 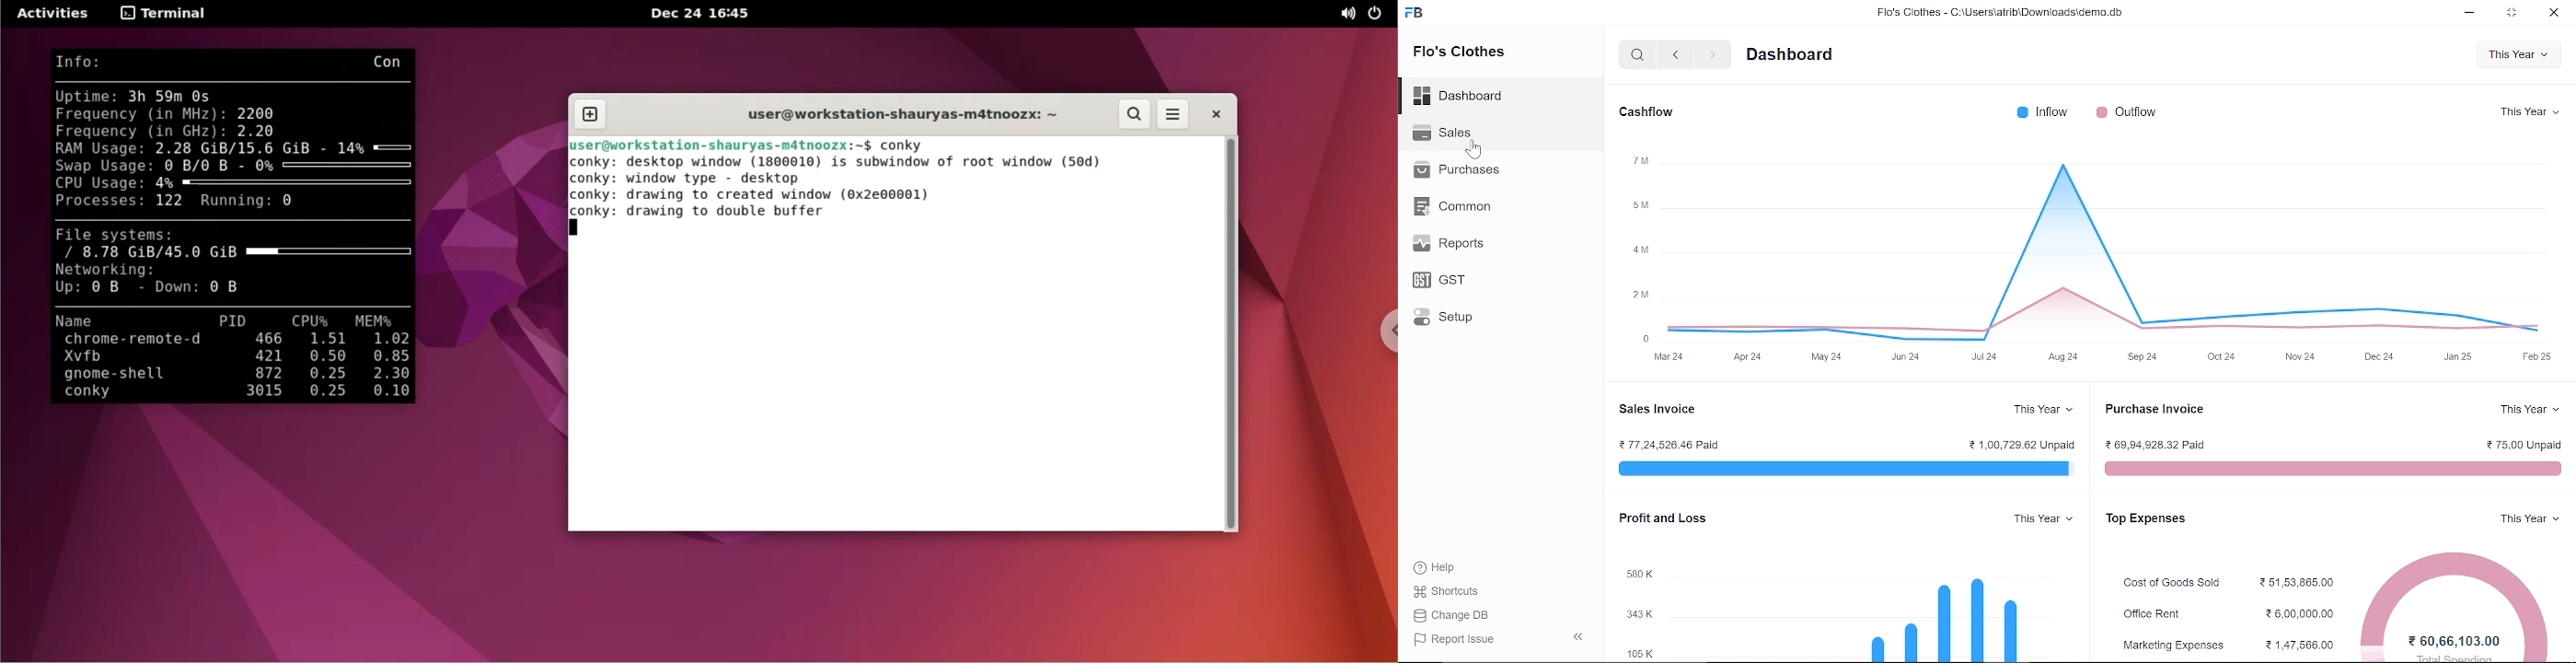 I want to click on hide, so click(x=1579, y=634).